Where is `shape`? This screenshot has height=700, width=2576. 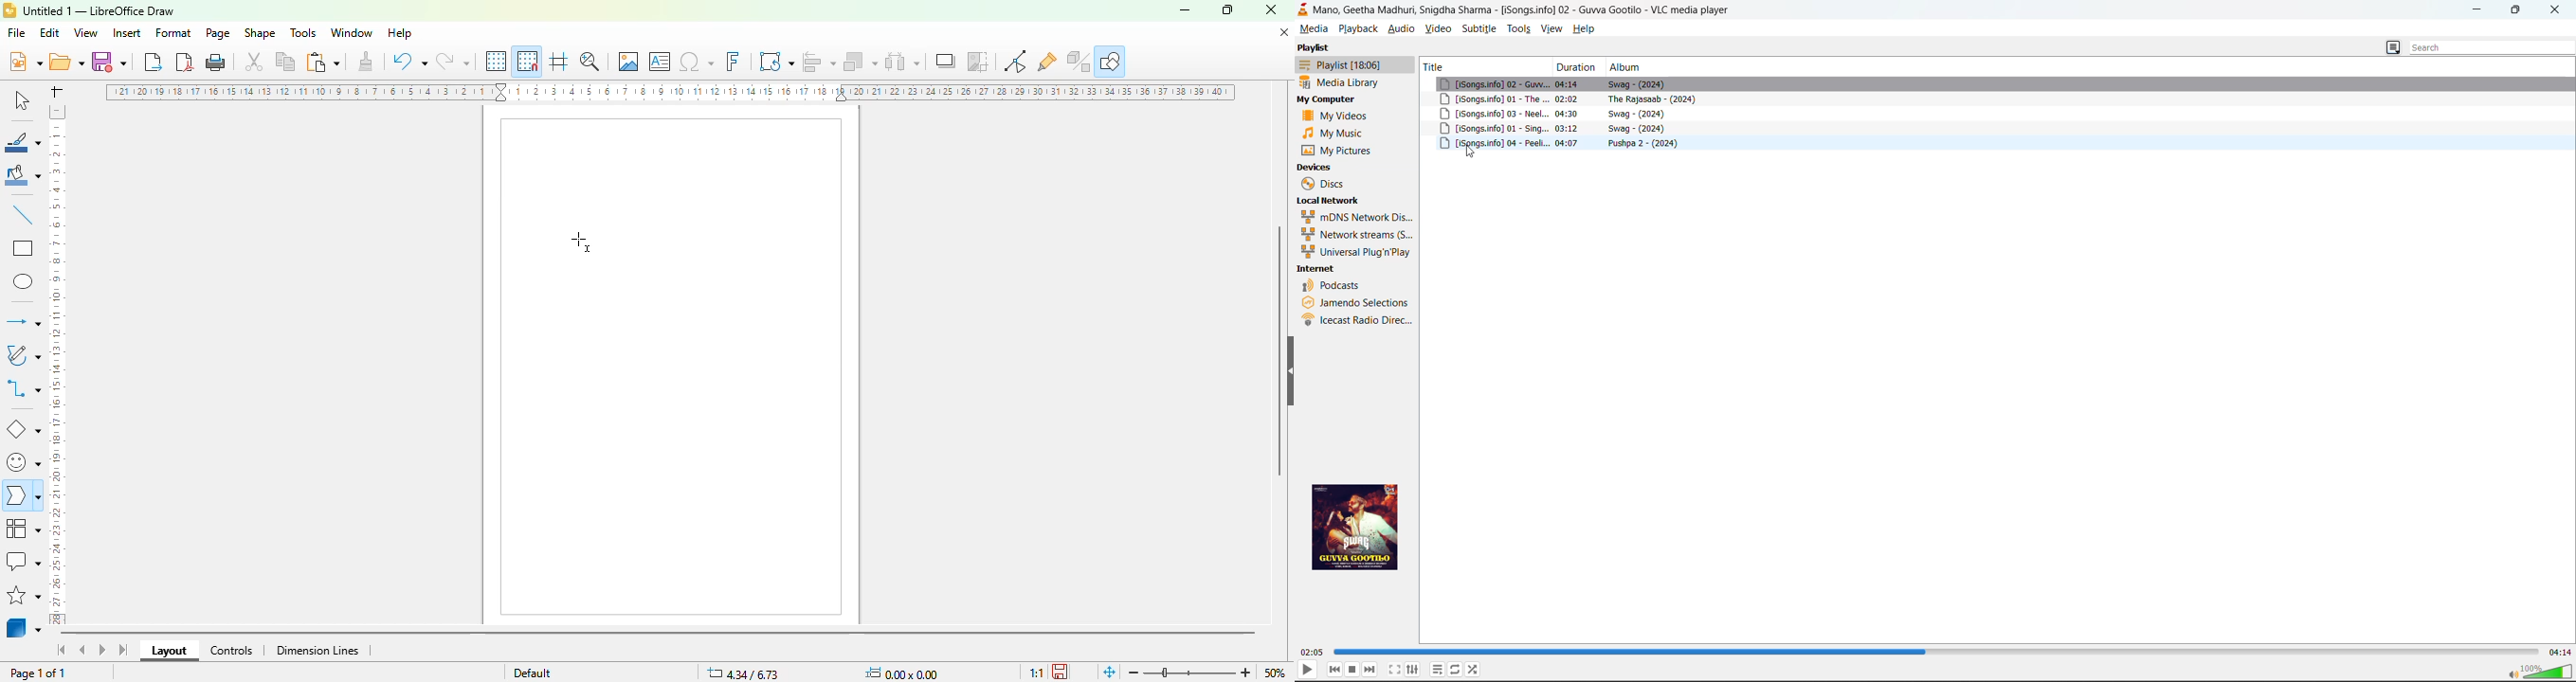 shape is located at coordinates (260, 32).